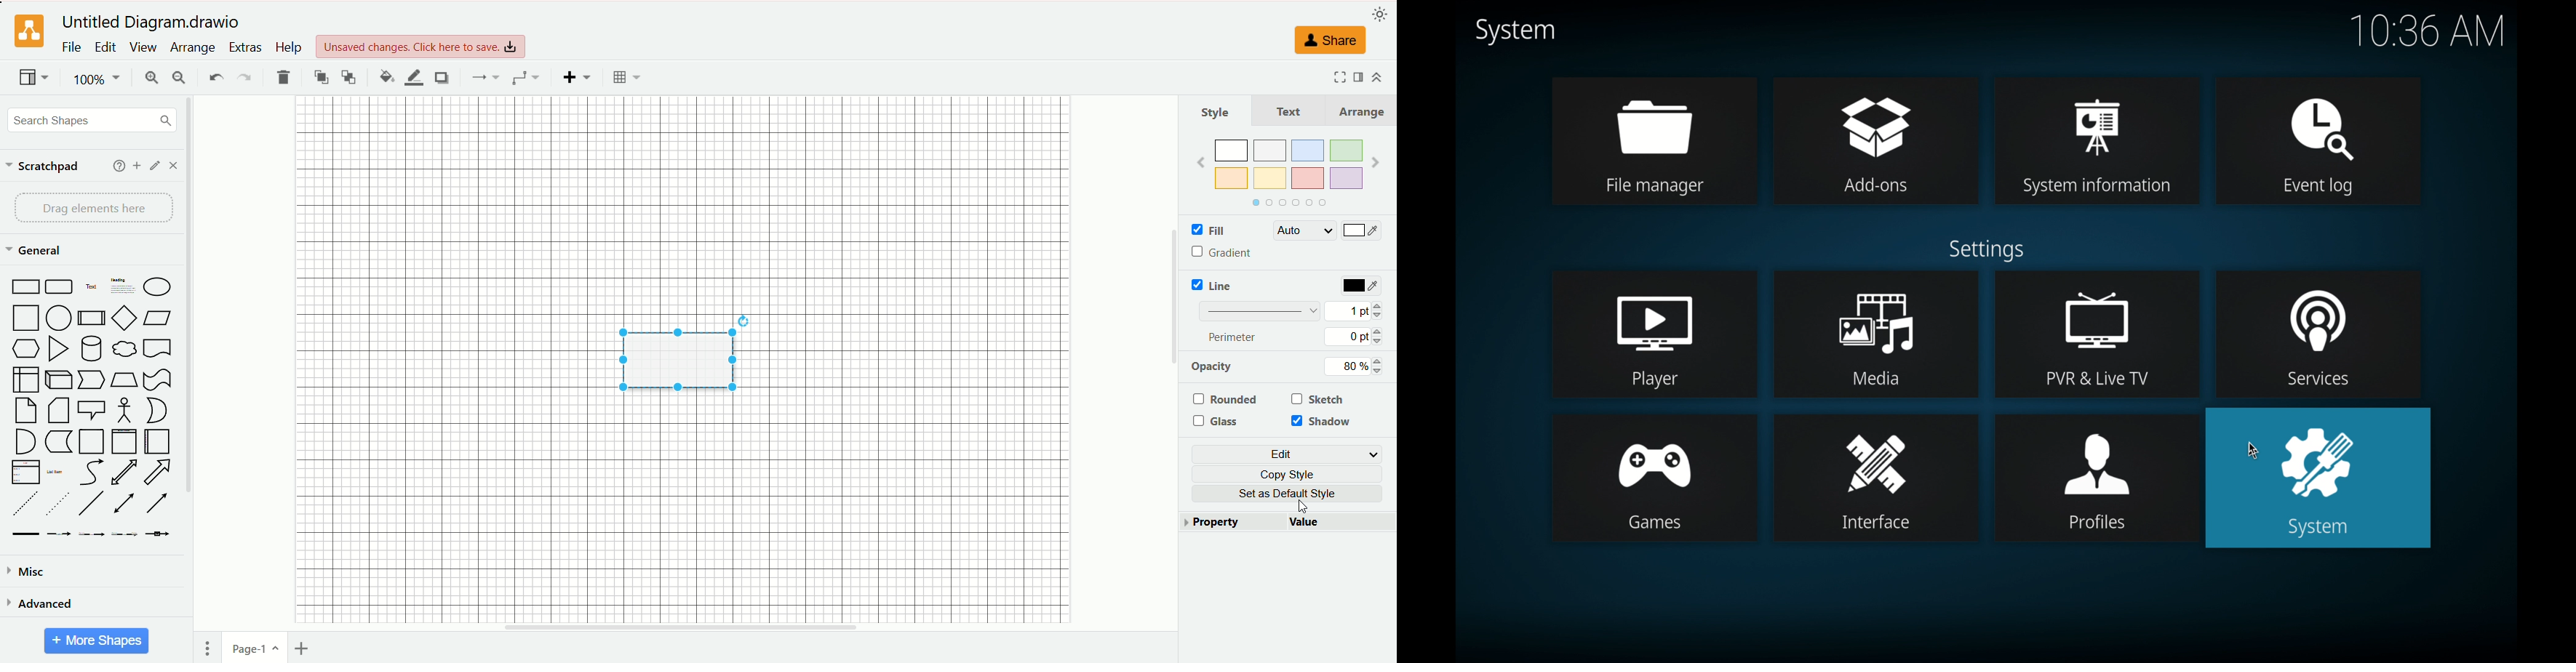  I want to click on add-ons, so click(1876, 141).